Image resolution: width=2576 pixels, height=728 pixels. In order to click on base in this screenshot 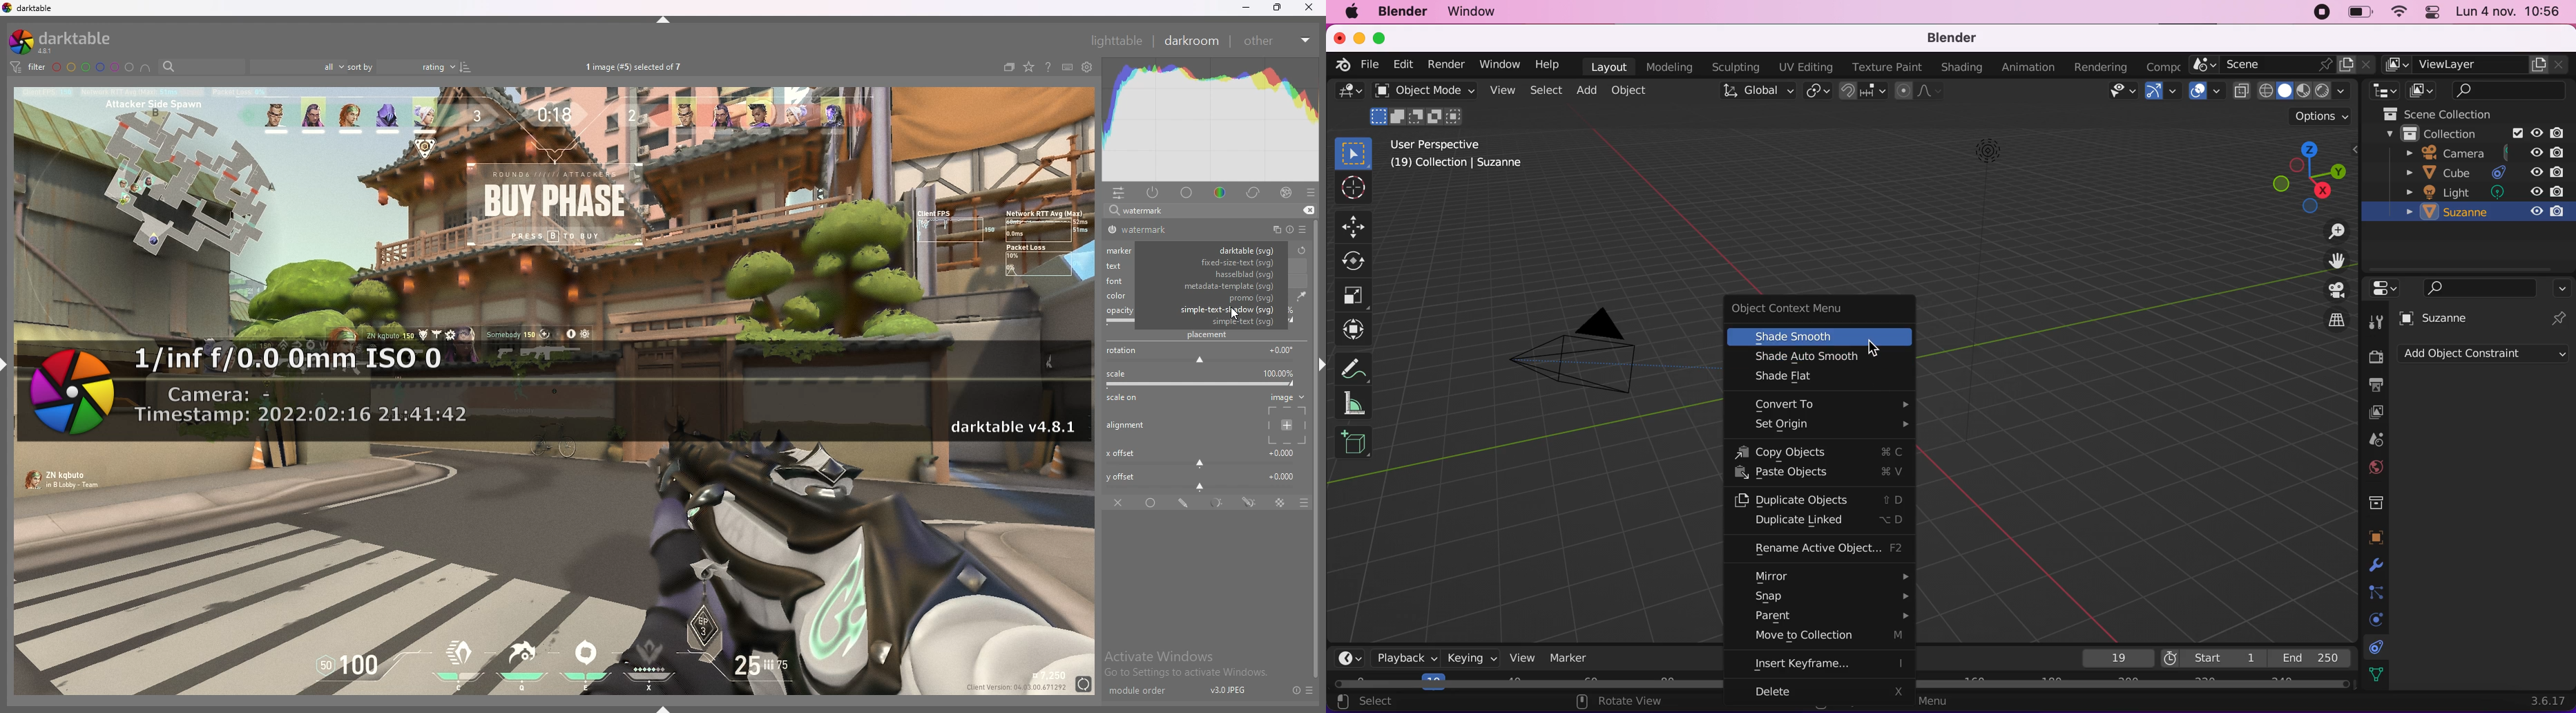, I will do `click(1187, 193)`.